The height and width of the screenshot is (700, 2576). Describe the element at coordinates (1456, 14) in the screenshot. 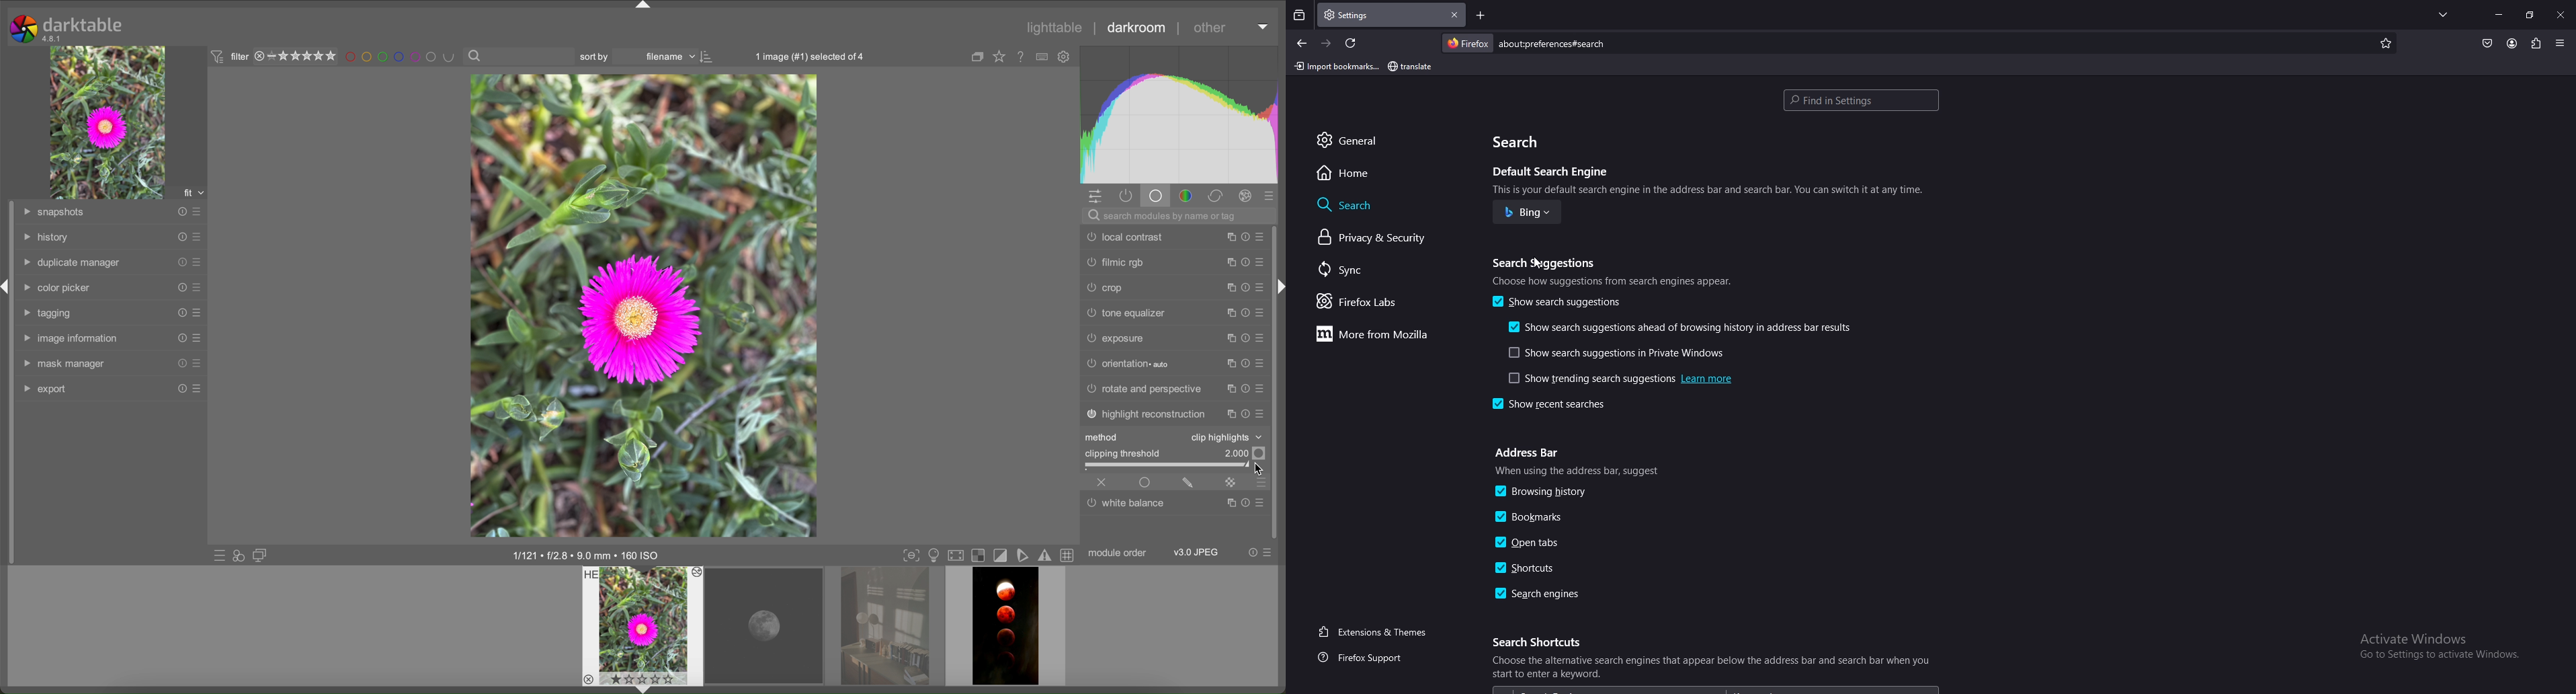

I see `close tab` at that location.